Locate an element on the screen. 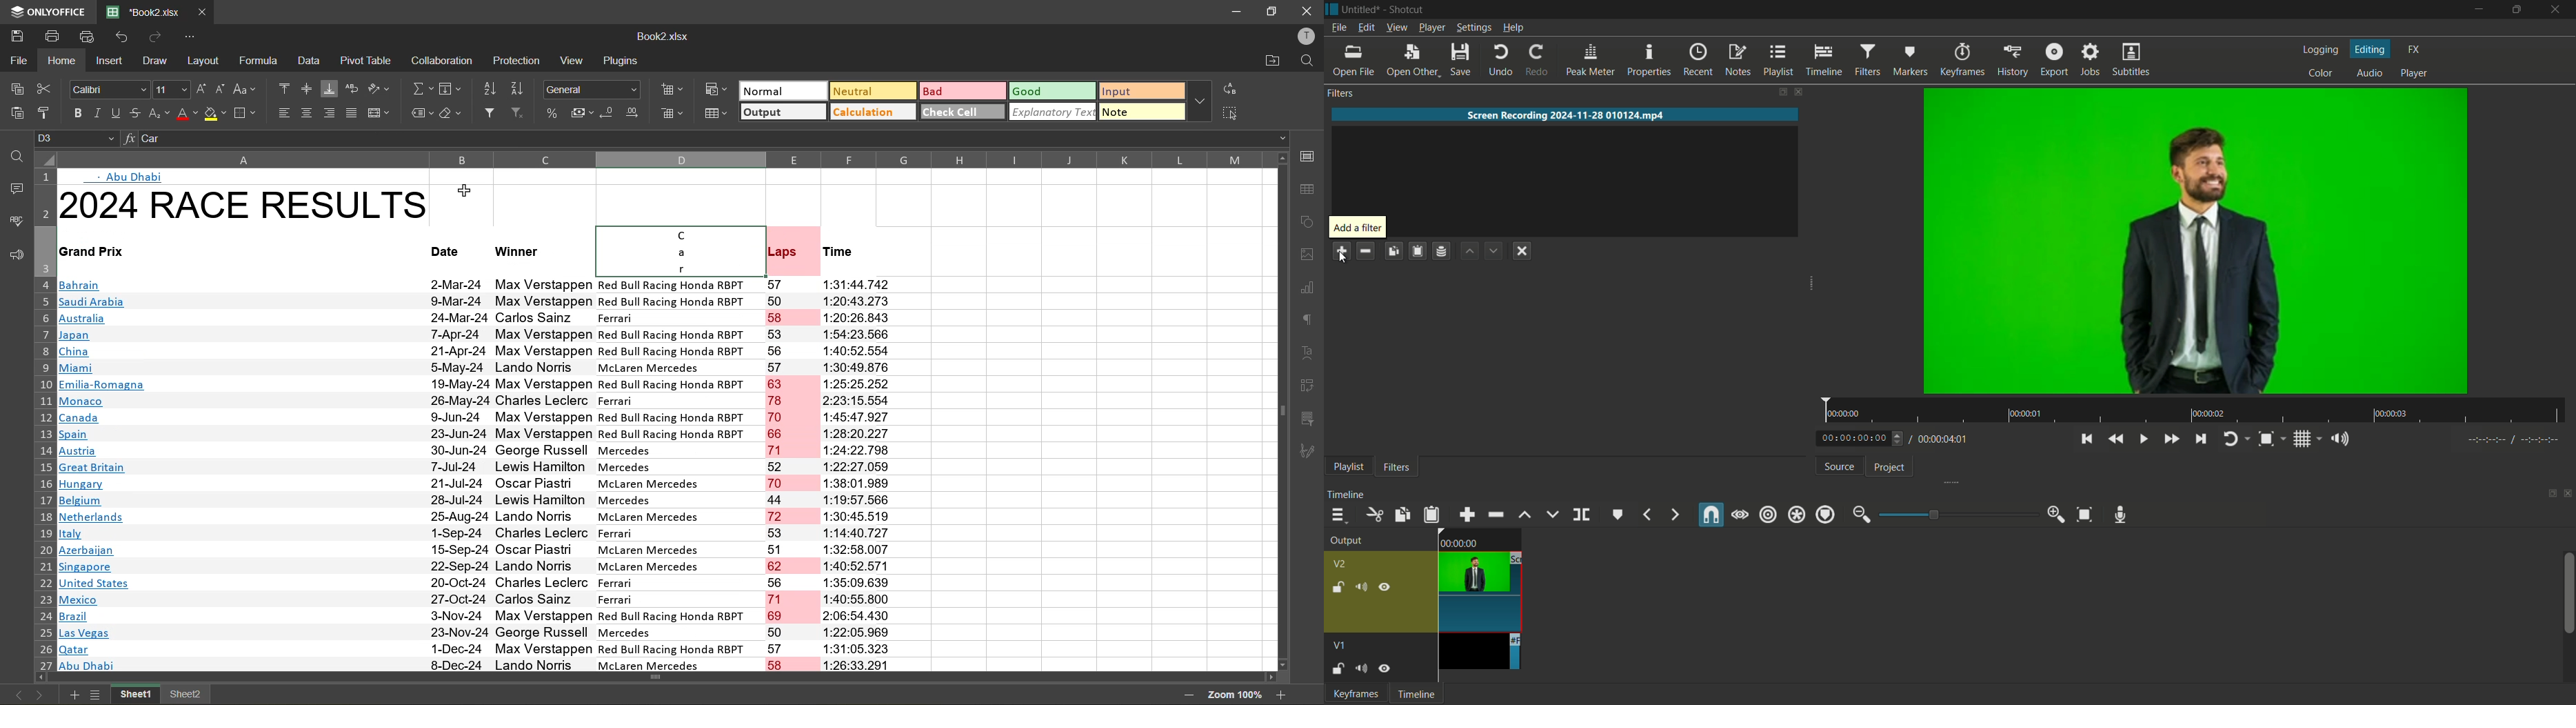 Image resolution: width=2576 pixels, height=728 pixels. cut is located at coordinates (46, 90).